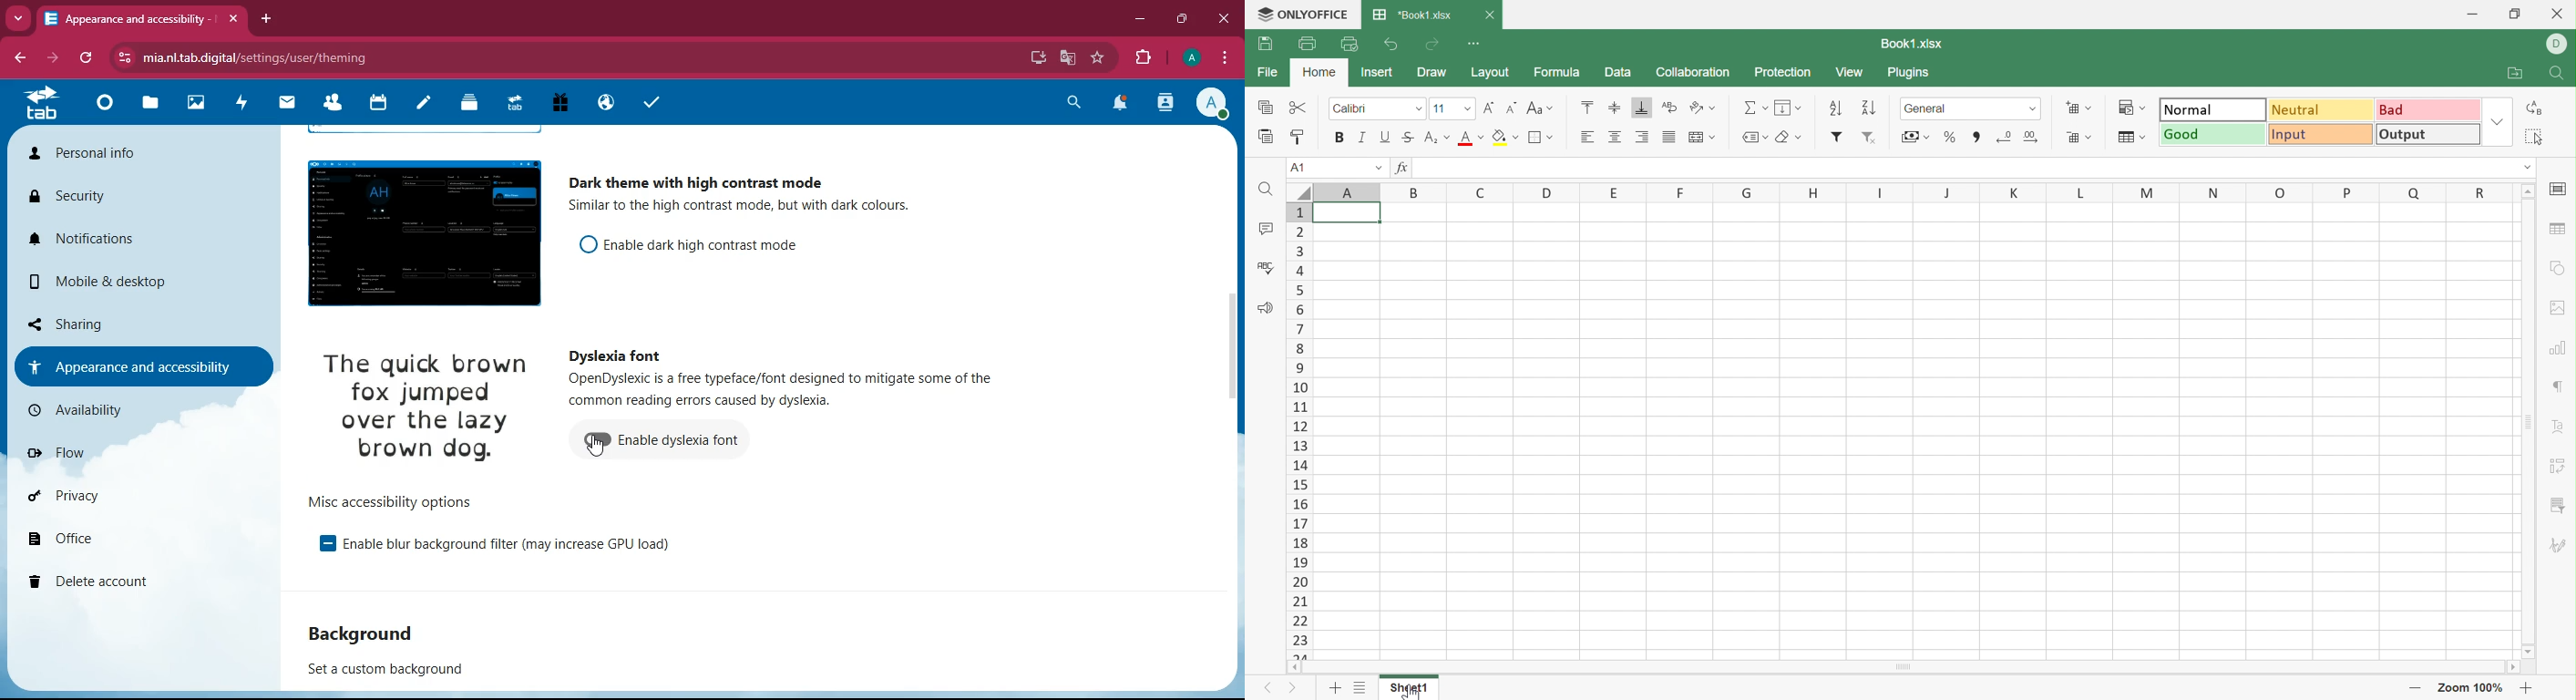  I want to click on Open file location, so click(2517, 72).